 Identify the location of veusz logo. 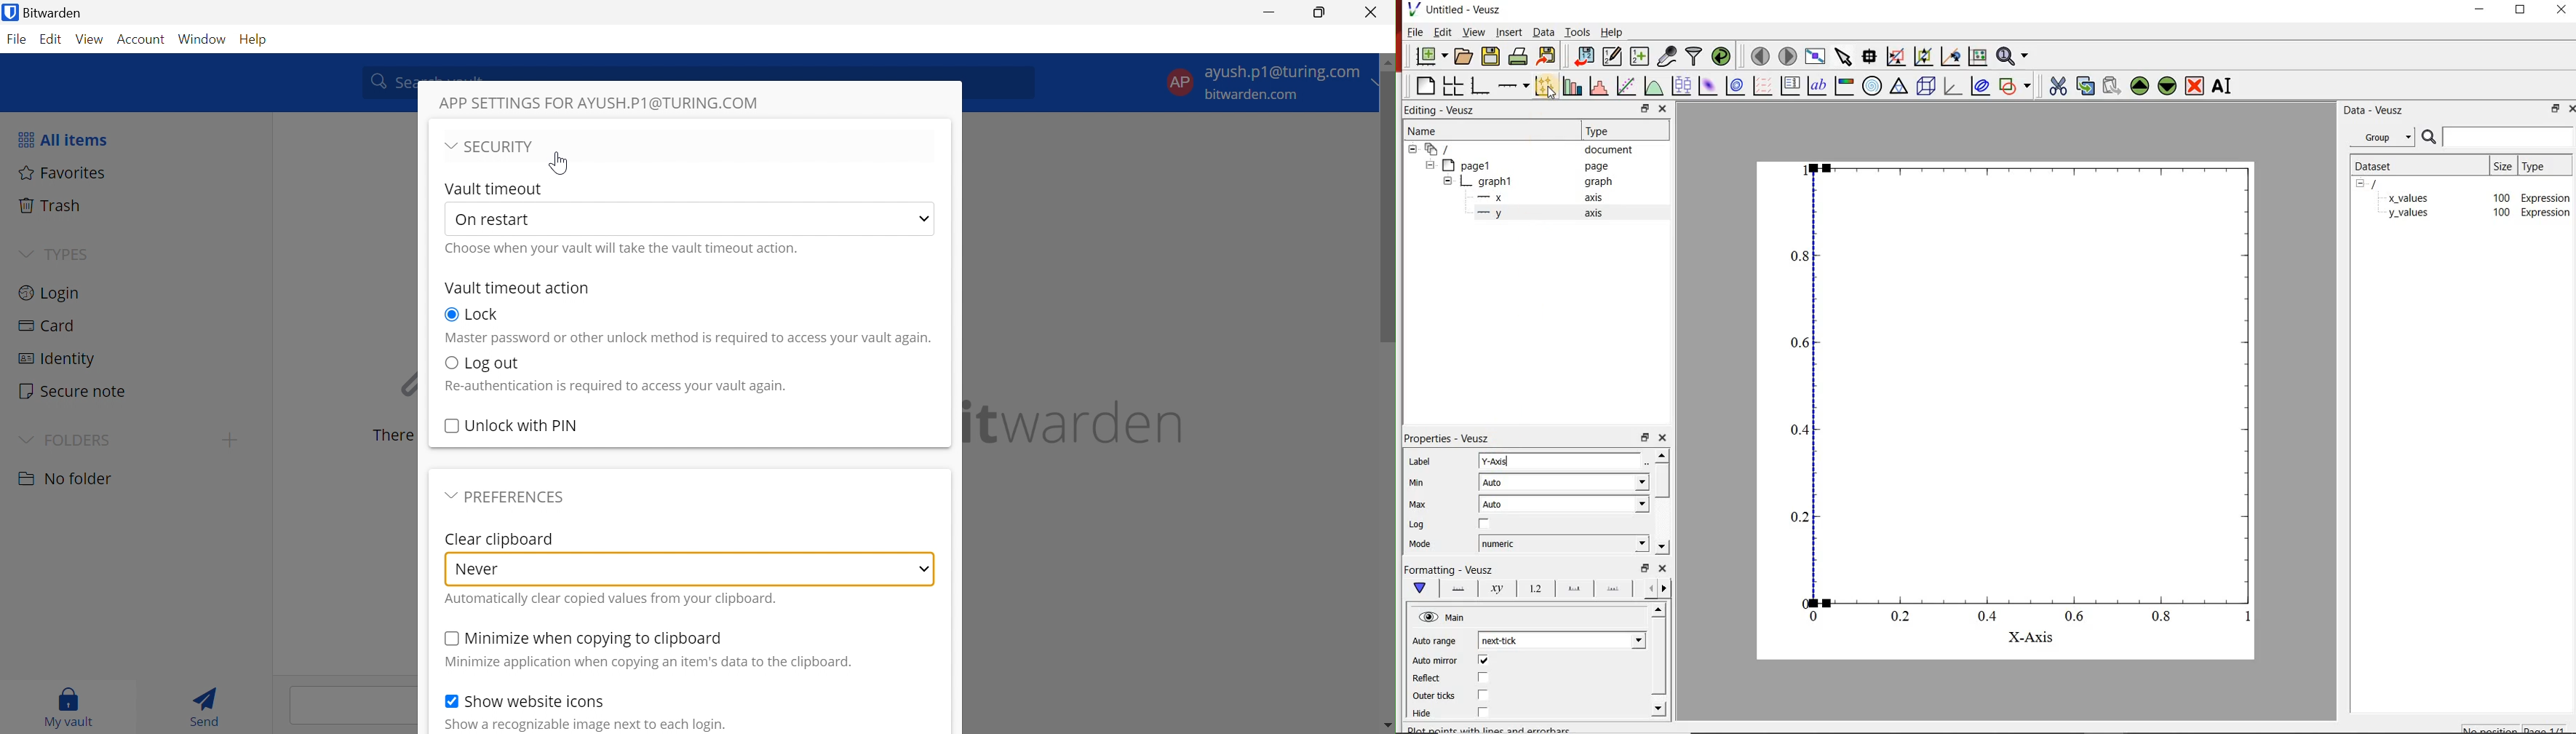
(1409, 9).